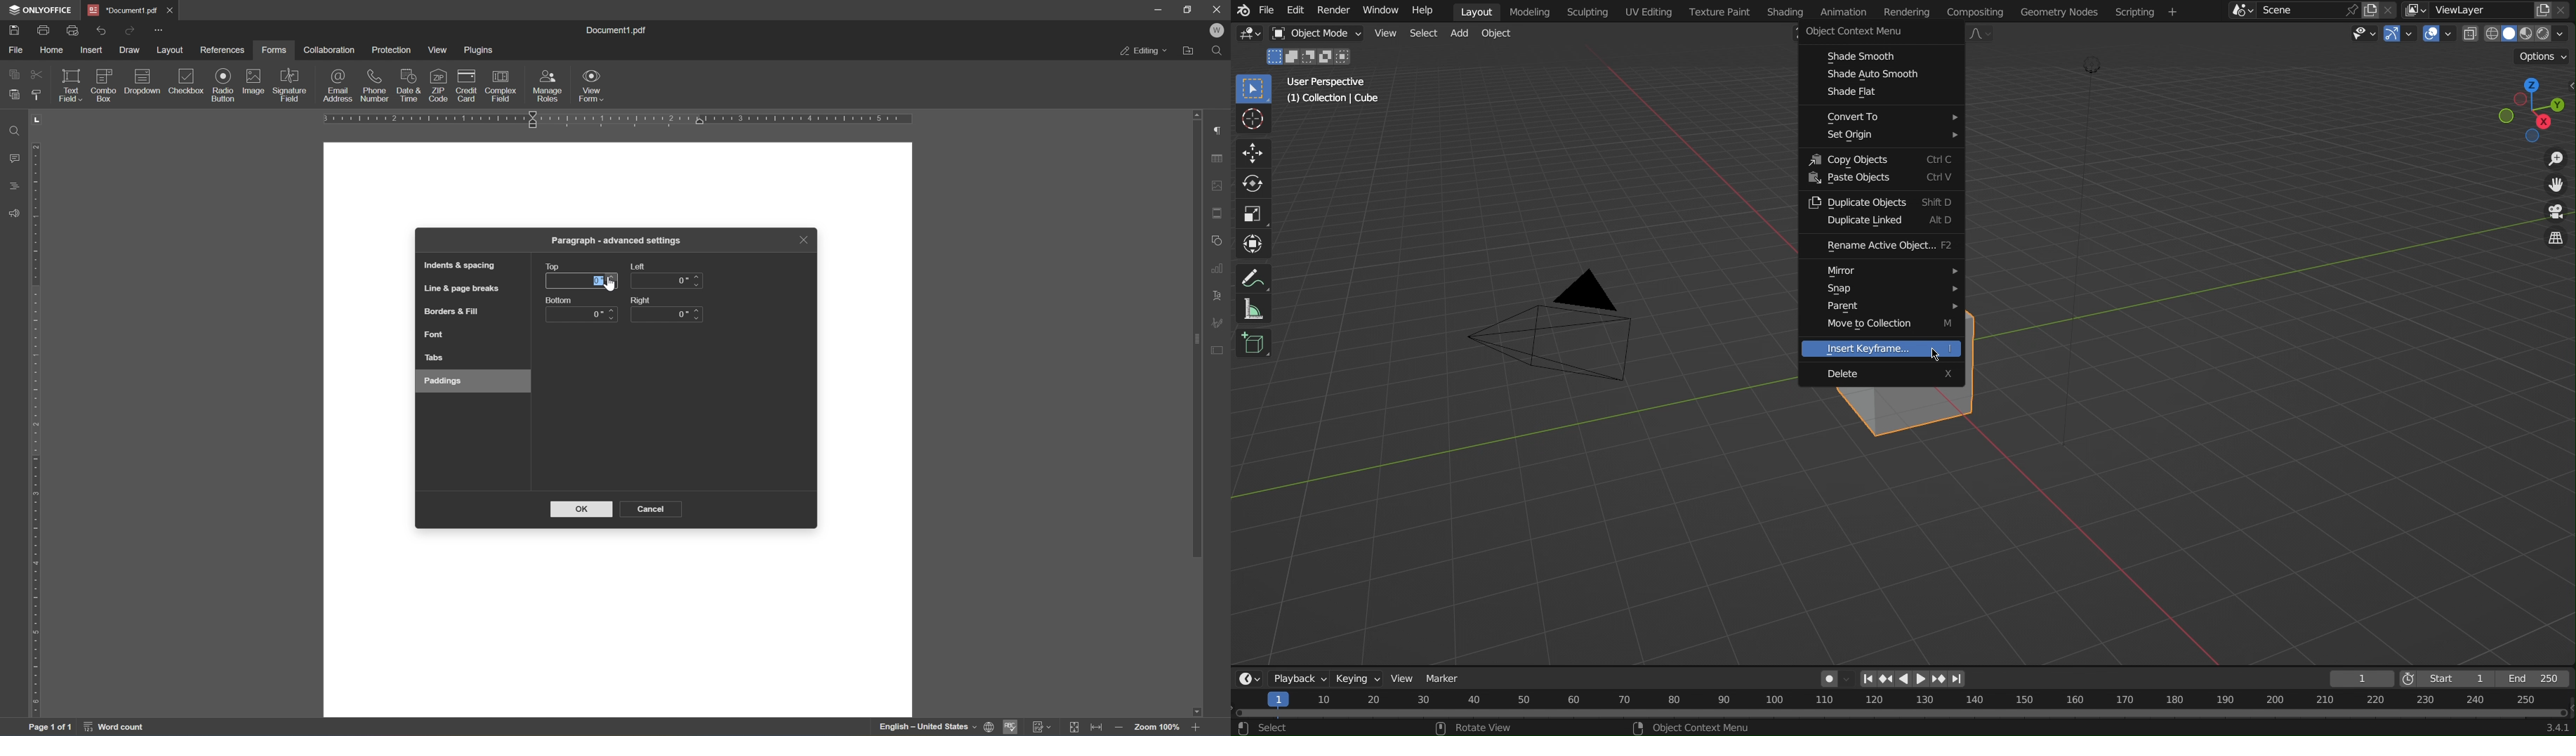 This screenshot has height=756, width=2576. What do you see at coordinates (2059, 12) in the screenshot?
I see `Geometry Nodes` at bounding box center [2059, 12].